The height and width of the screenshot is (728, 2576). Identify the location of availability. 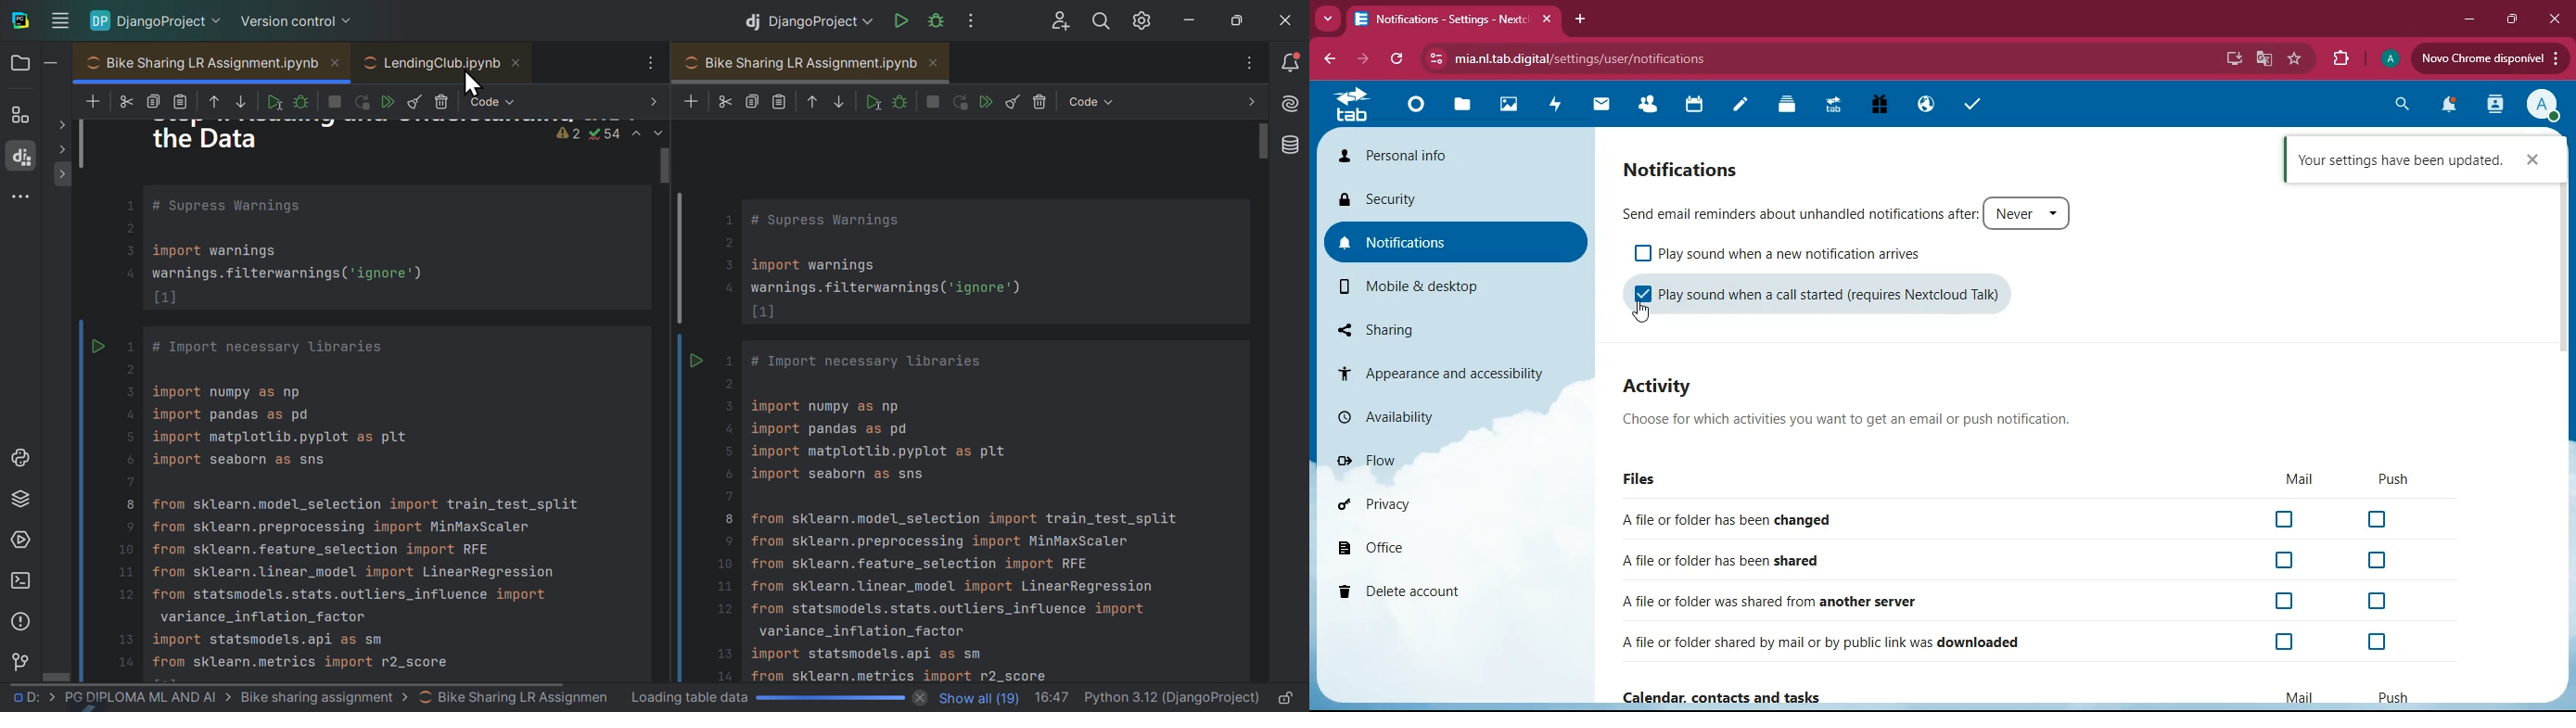
(1389, 416).